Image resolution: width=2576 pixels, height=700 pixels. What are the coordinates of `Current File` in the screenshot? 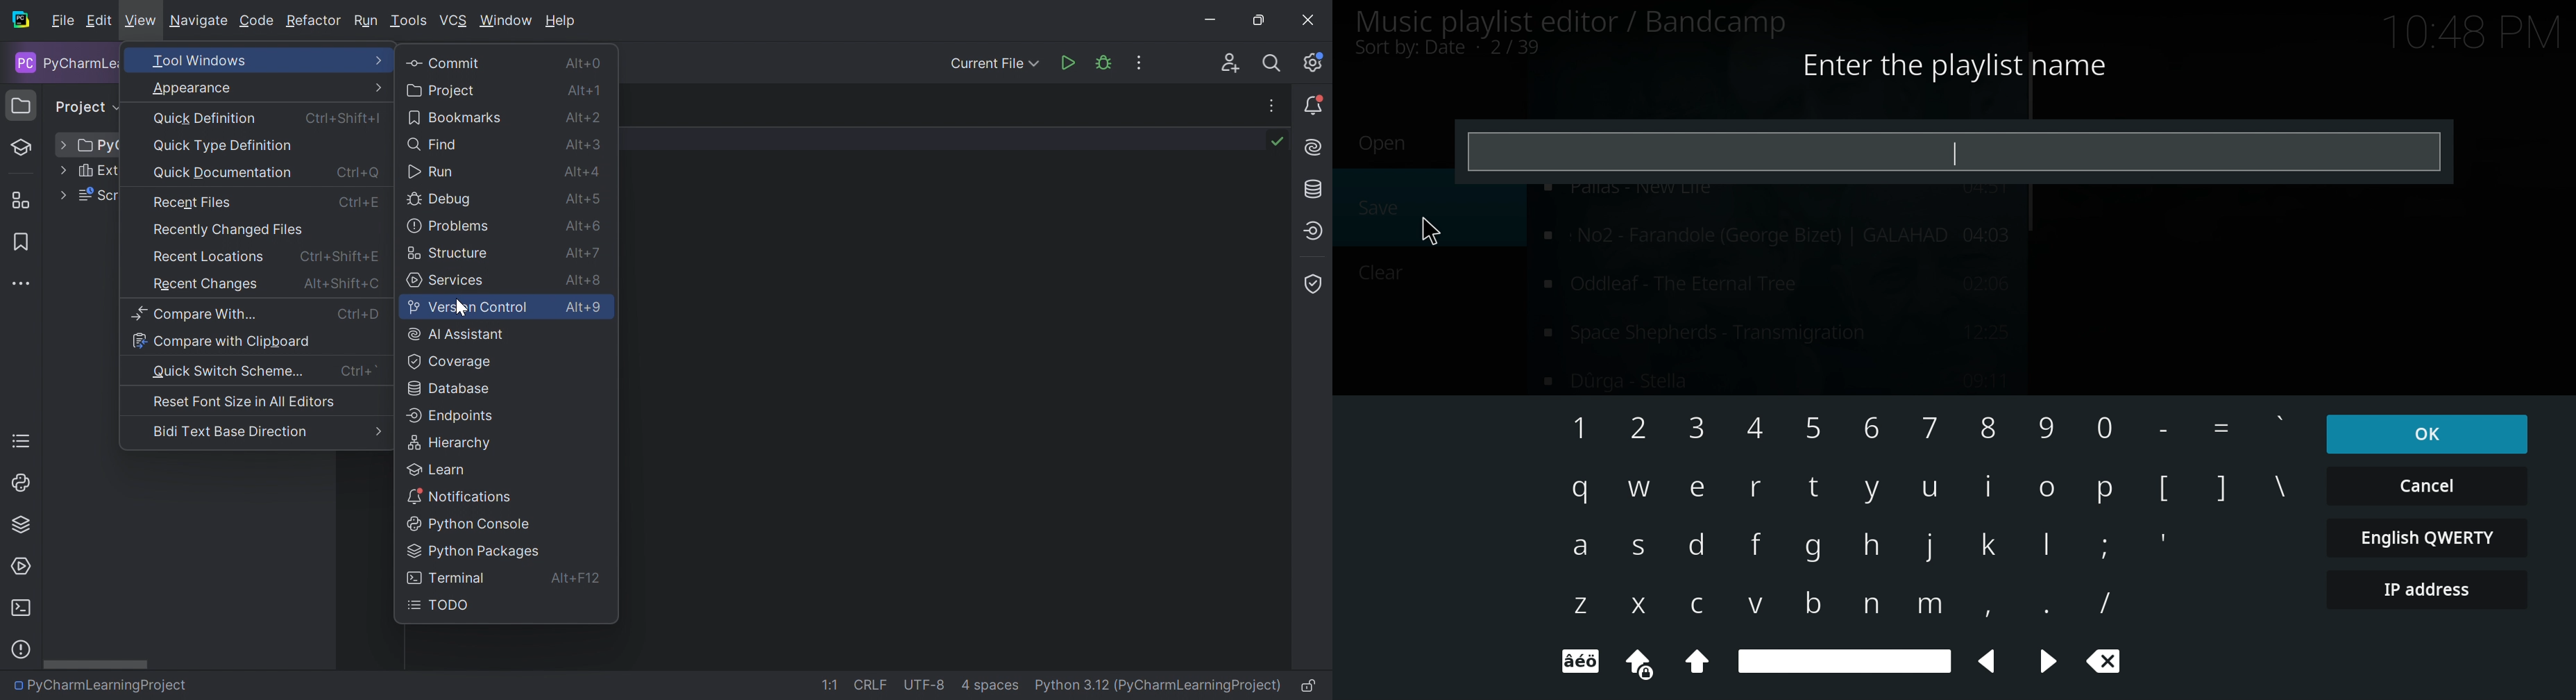 It's located at (996, 65).